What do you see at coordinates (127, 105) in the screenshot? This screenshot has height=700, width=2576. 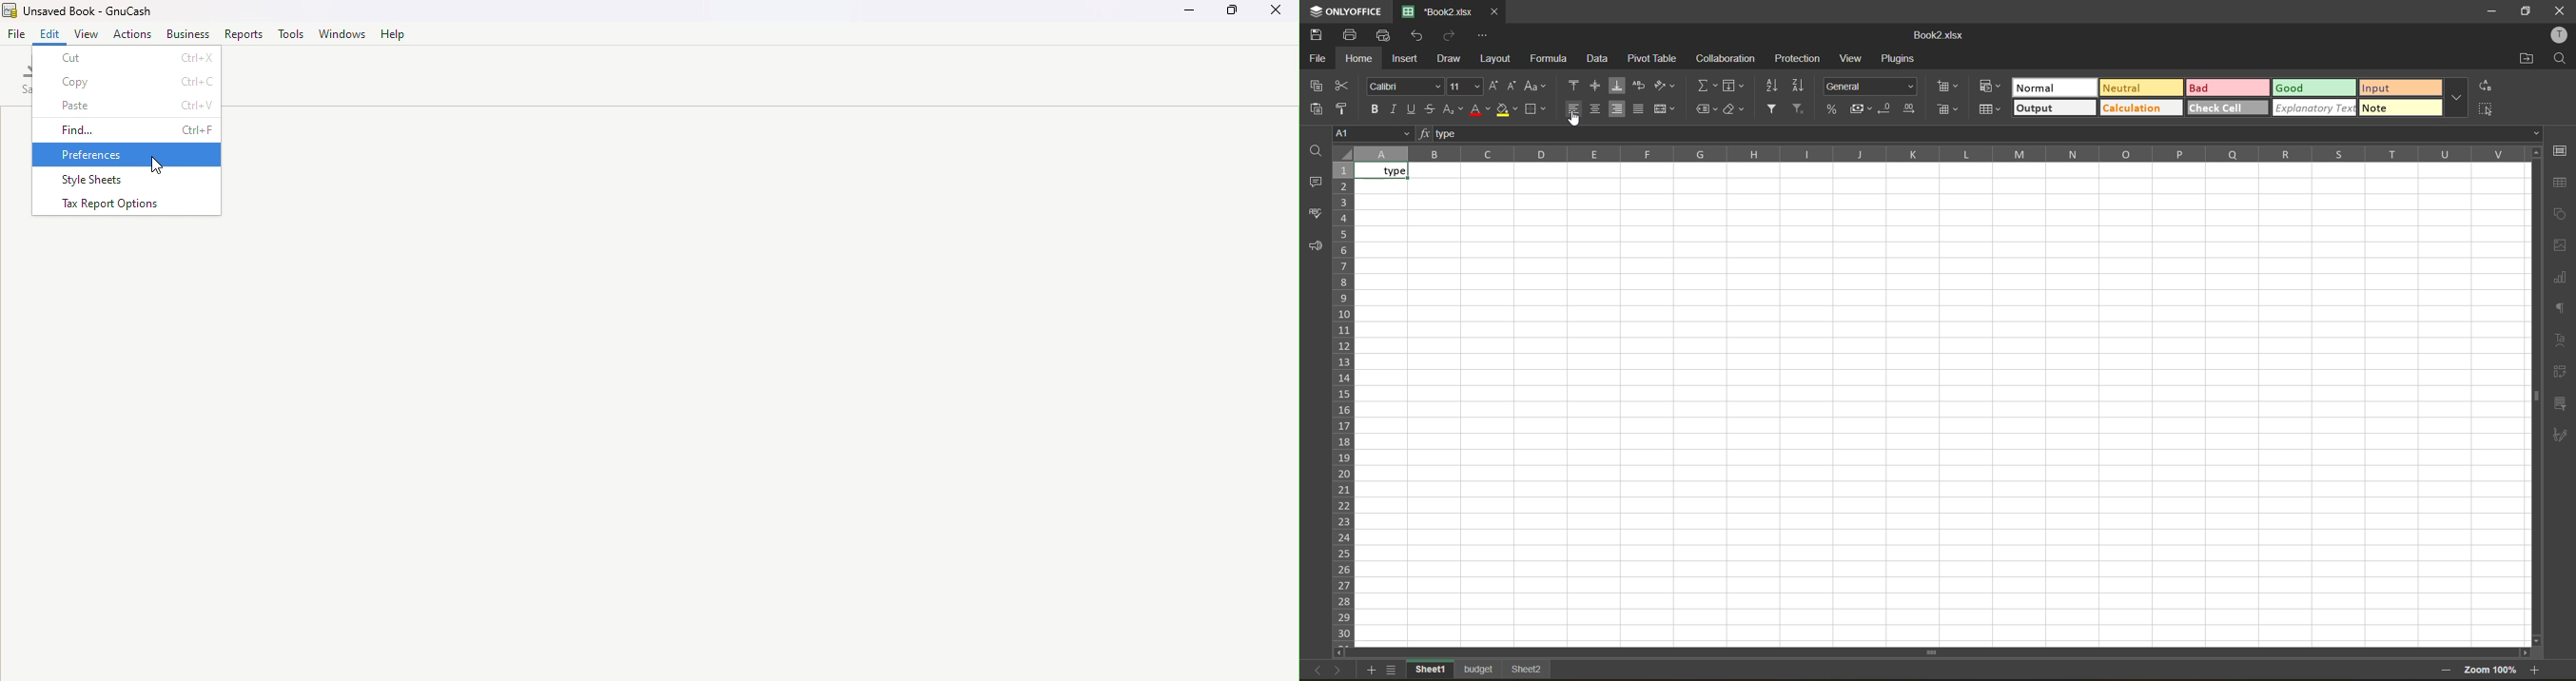 I see `Paste` at bounding box center [127, 105].